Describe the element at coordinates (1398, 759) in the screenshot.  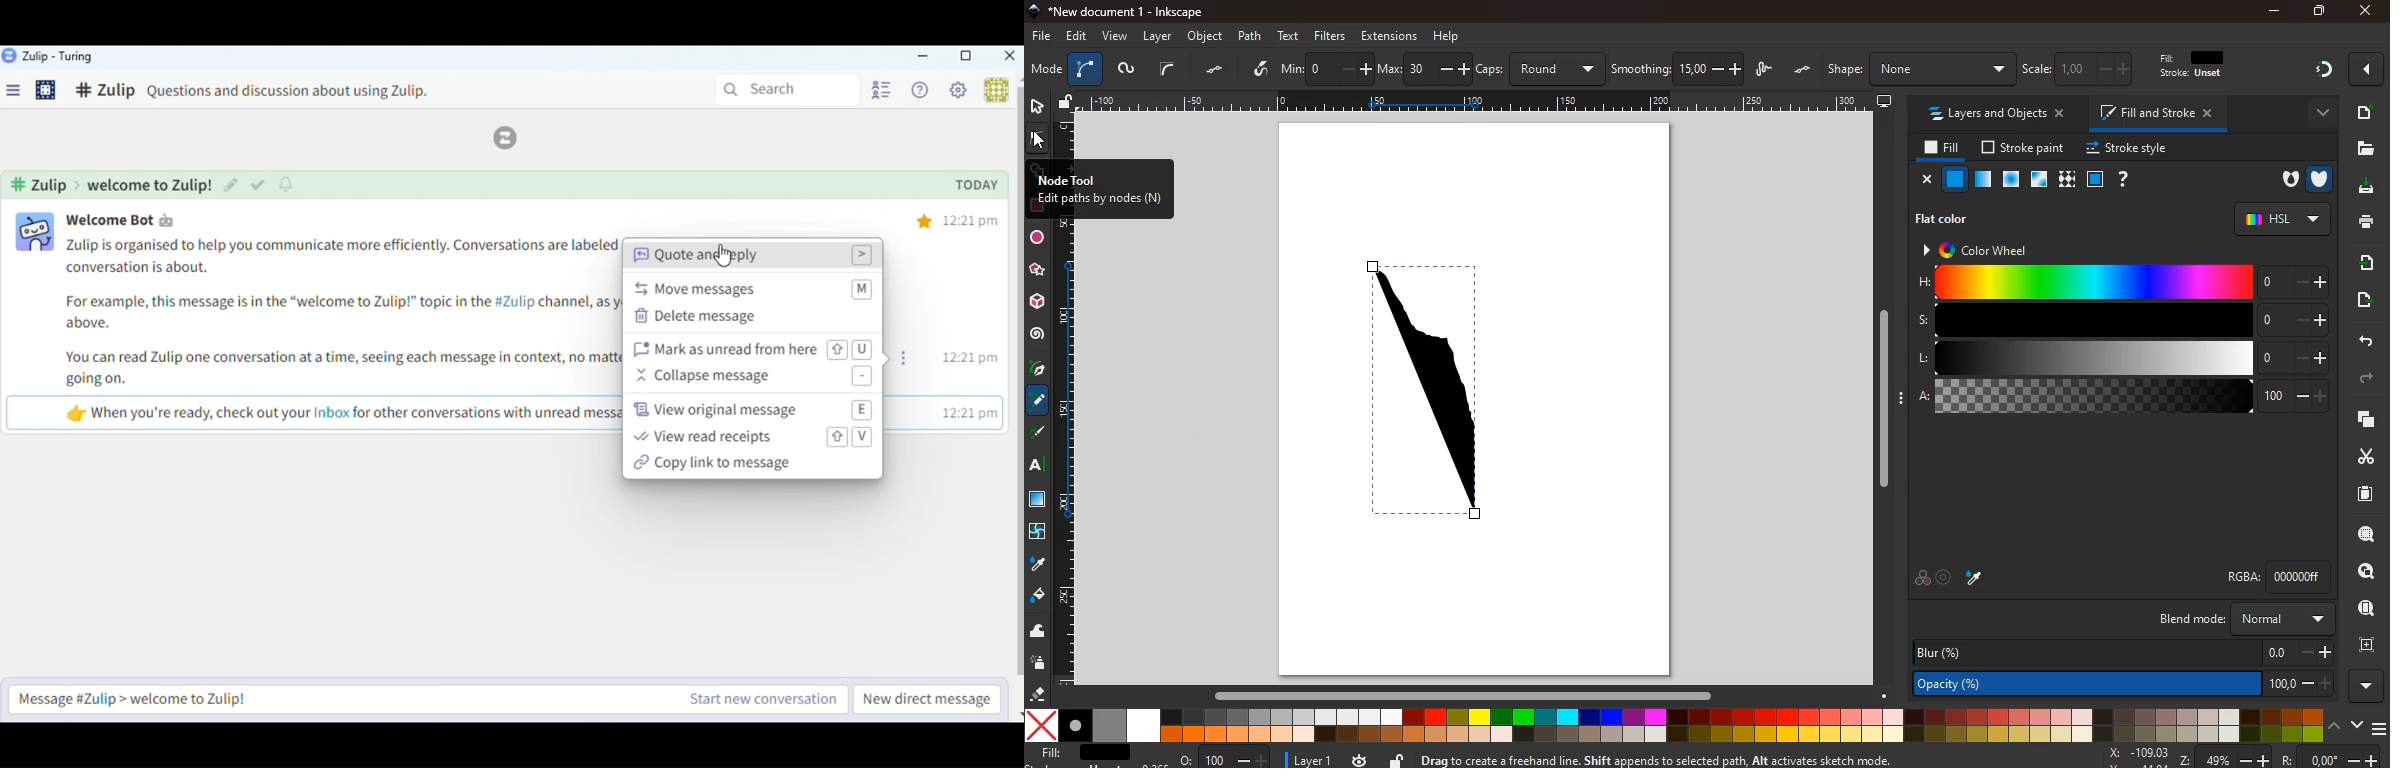
I see `unlock` at that location.